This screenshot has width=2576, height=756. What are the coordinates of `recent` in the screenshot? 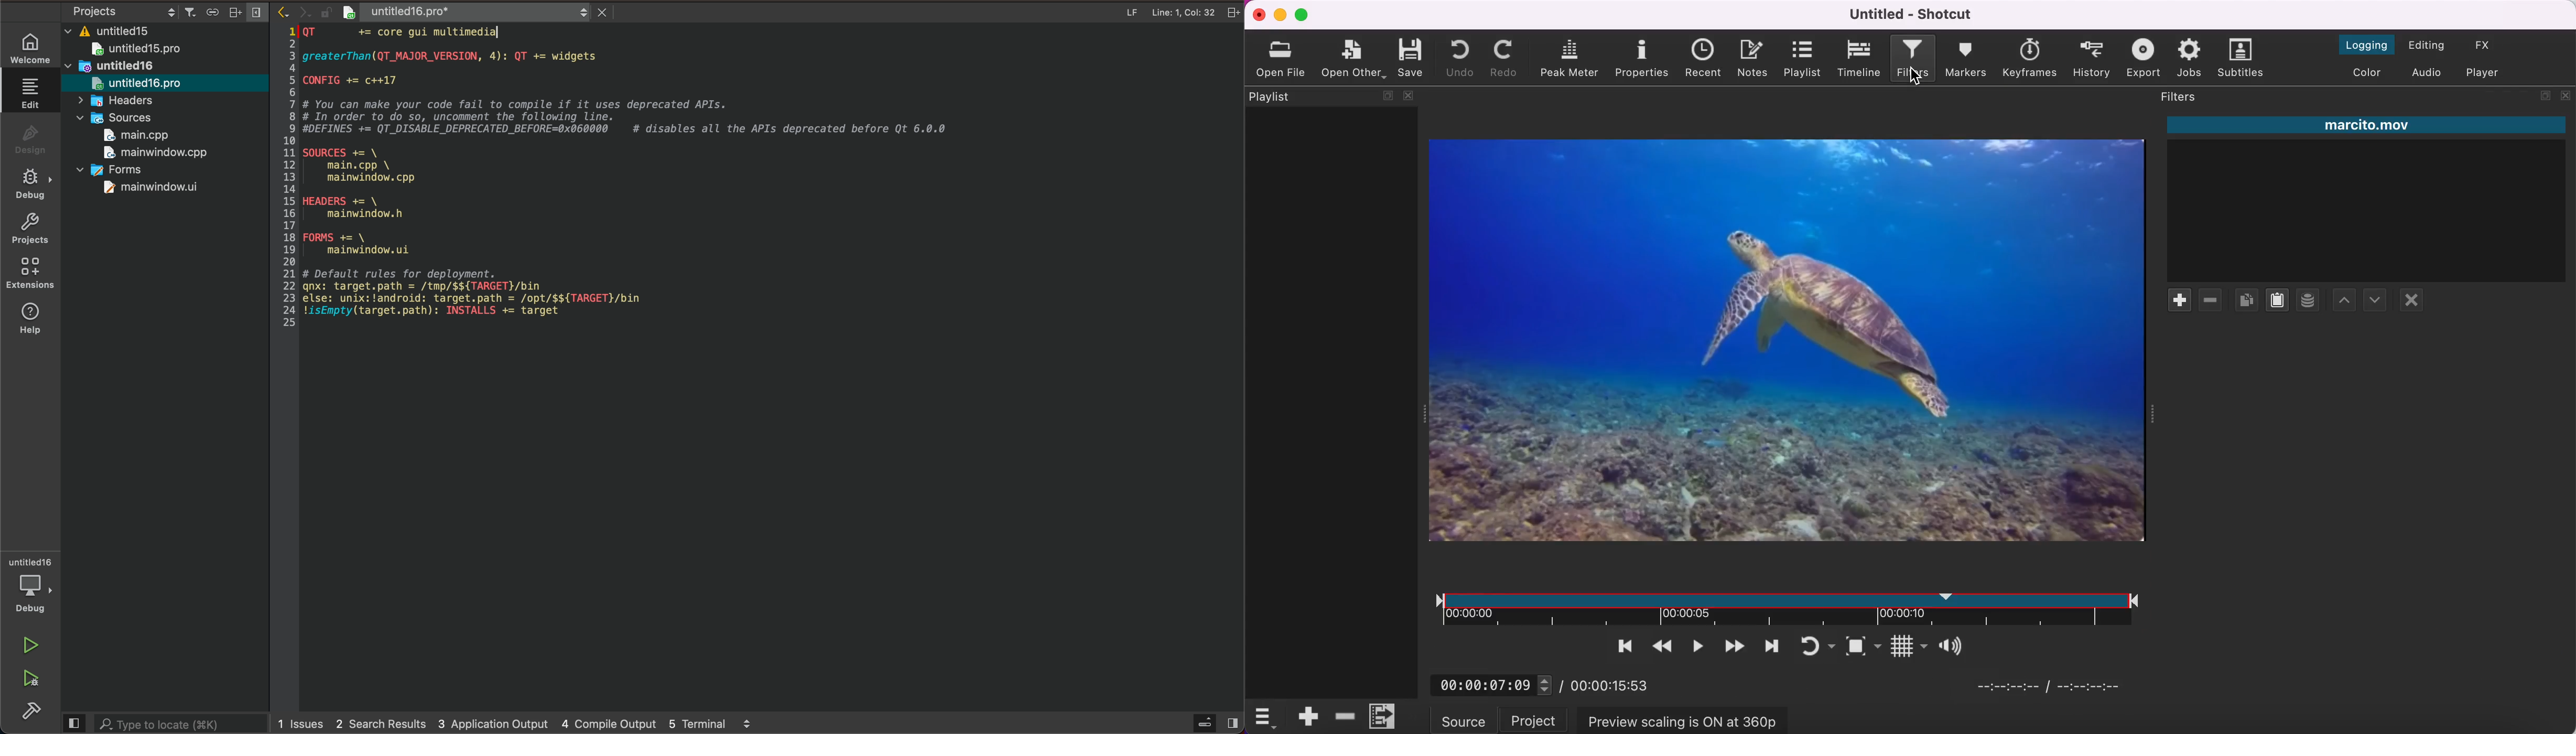 It's located at (1702, 59).